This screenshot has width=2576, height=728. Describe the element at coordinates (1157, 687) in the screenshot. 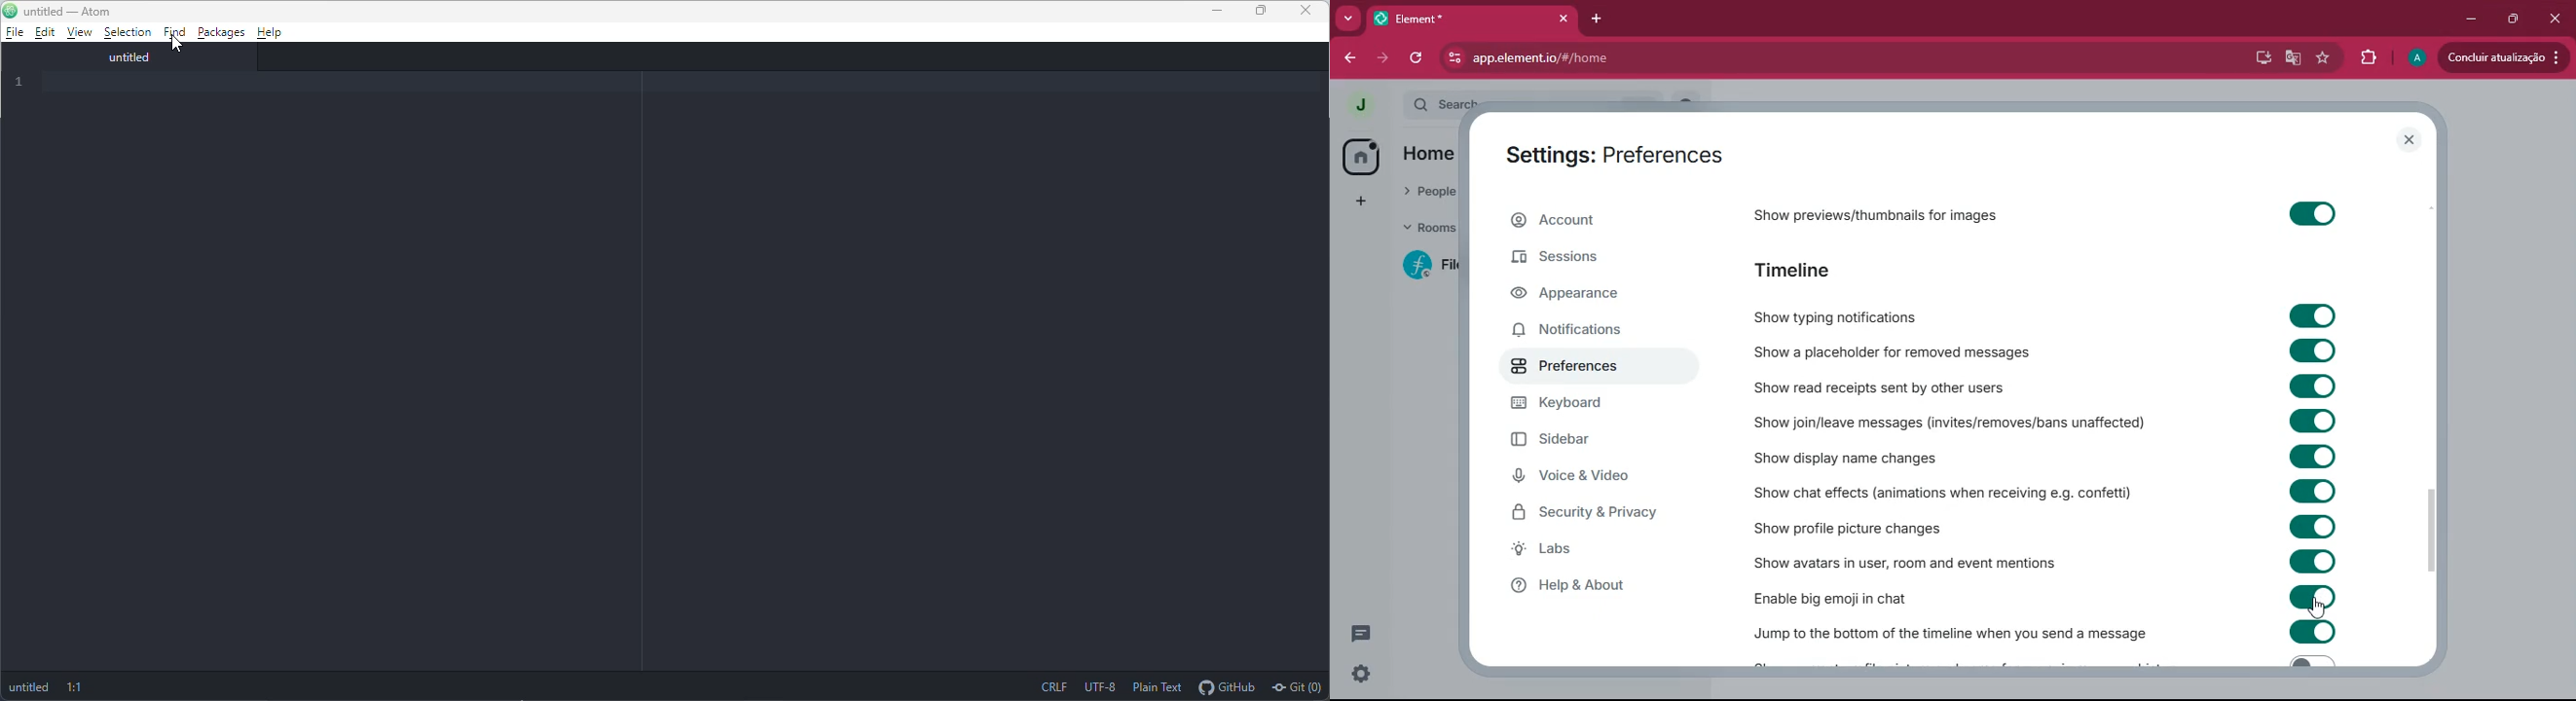

I see `plain text` at that location.